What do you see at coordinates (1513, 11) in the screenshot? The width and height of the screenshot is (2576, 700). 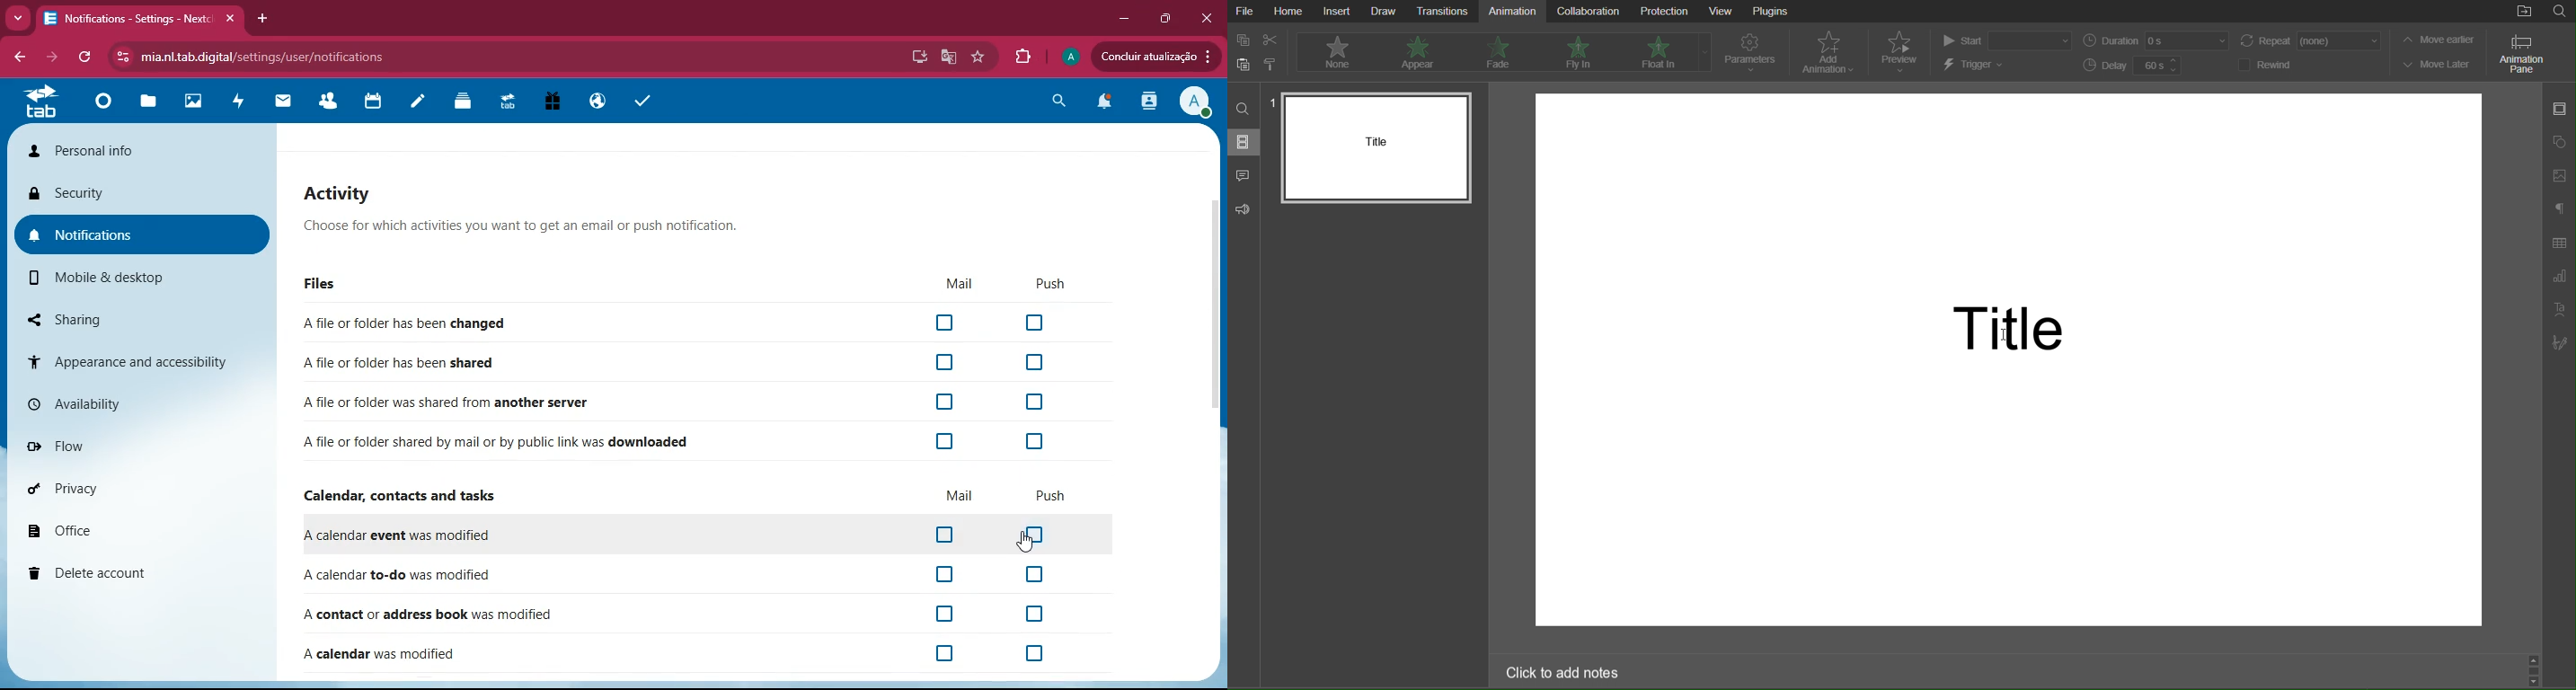 I see `Animation` at bounding box center [1513, 11].